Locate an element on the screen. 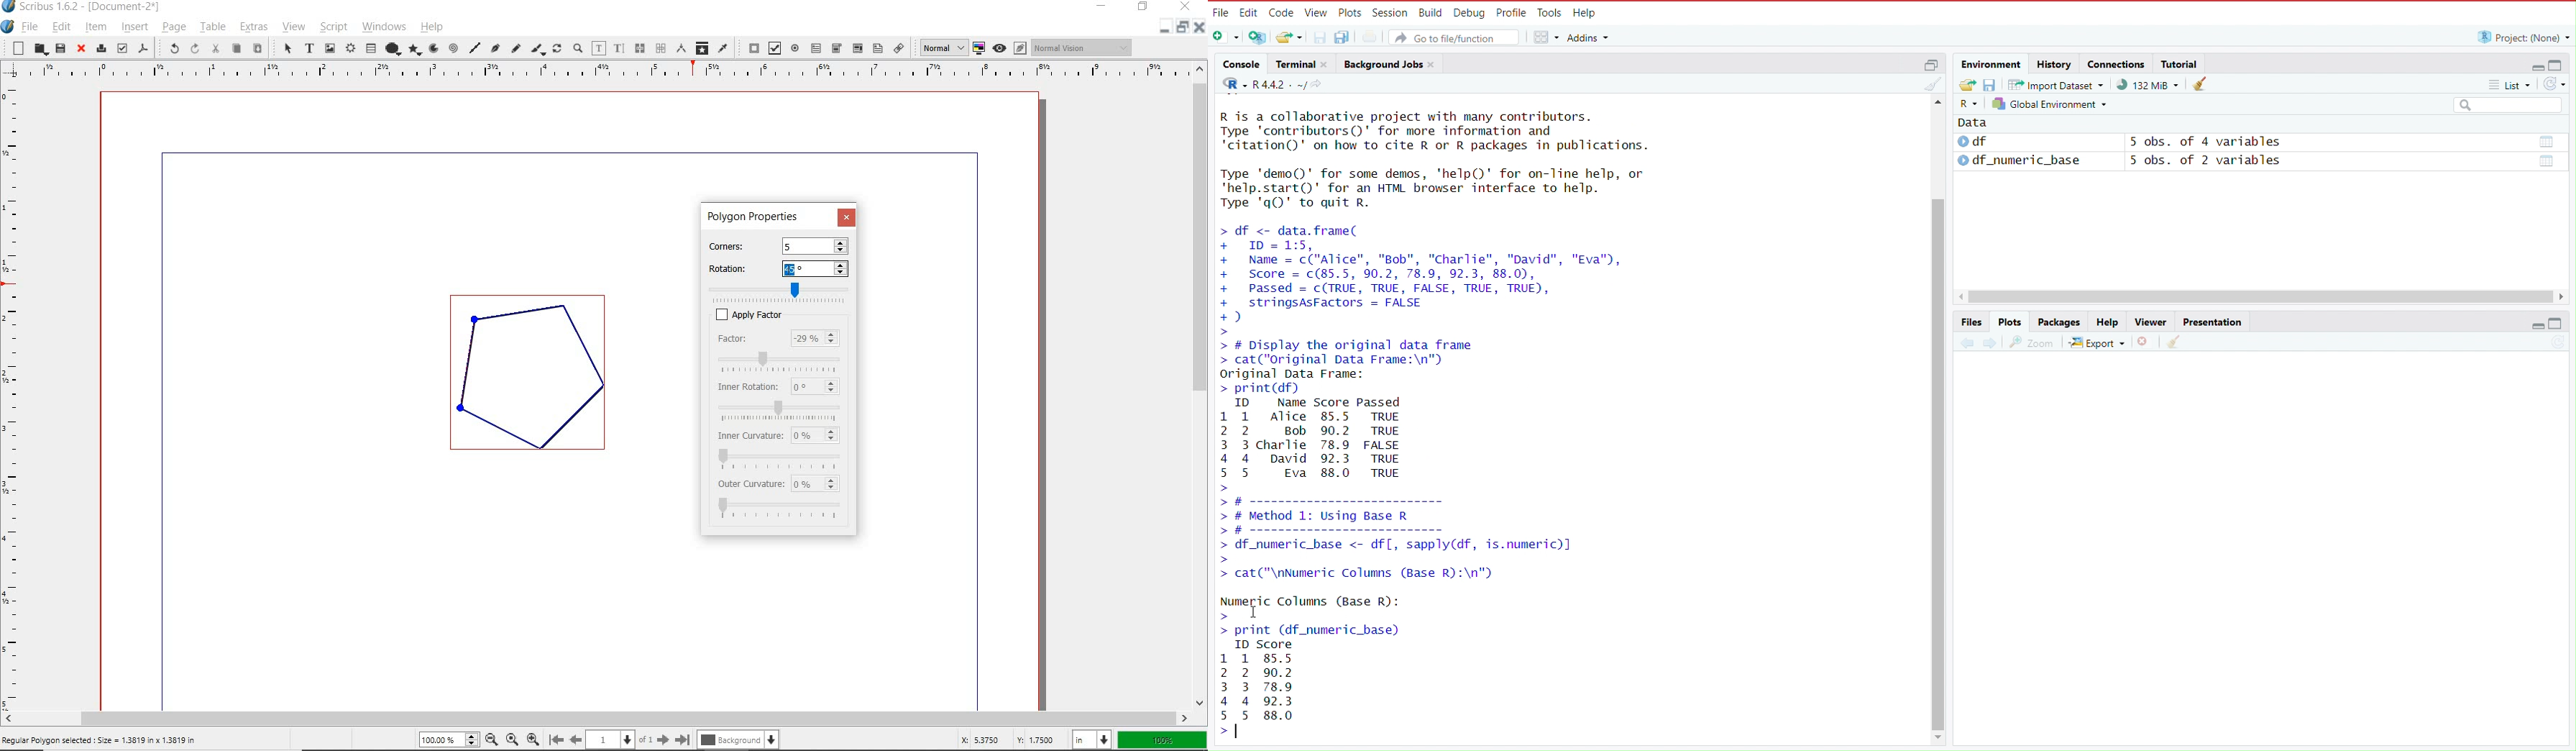 The height and width of the screenshot is (756, 2576). Project: (None) is located at coordinates (2521, 36).